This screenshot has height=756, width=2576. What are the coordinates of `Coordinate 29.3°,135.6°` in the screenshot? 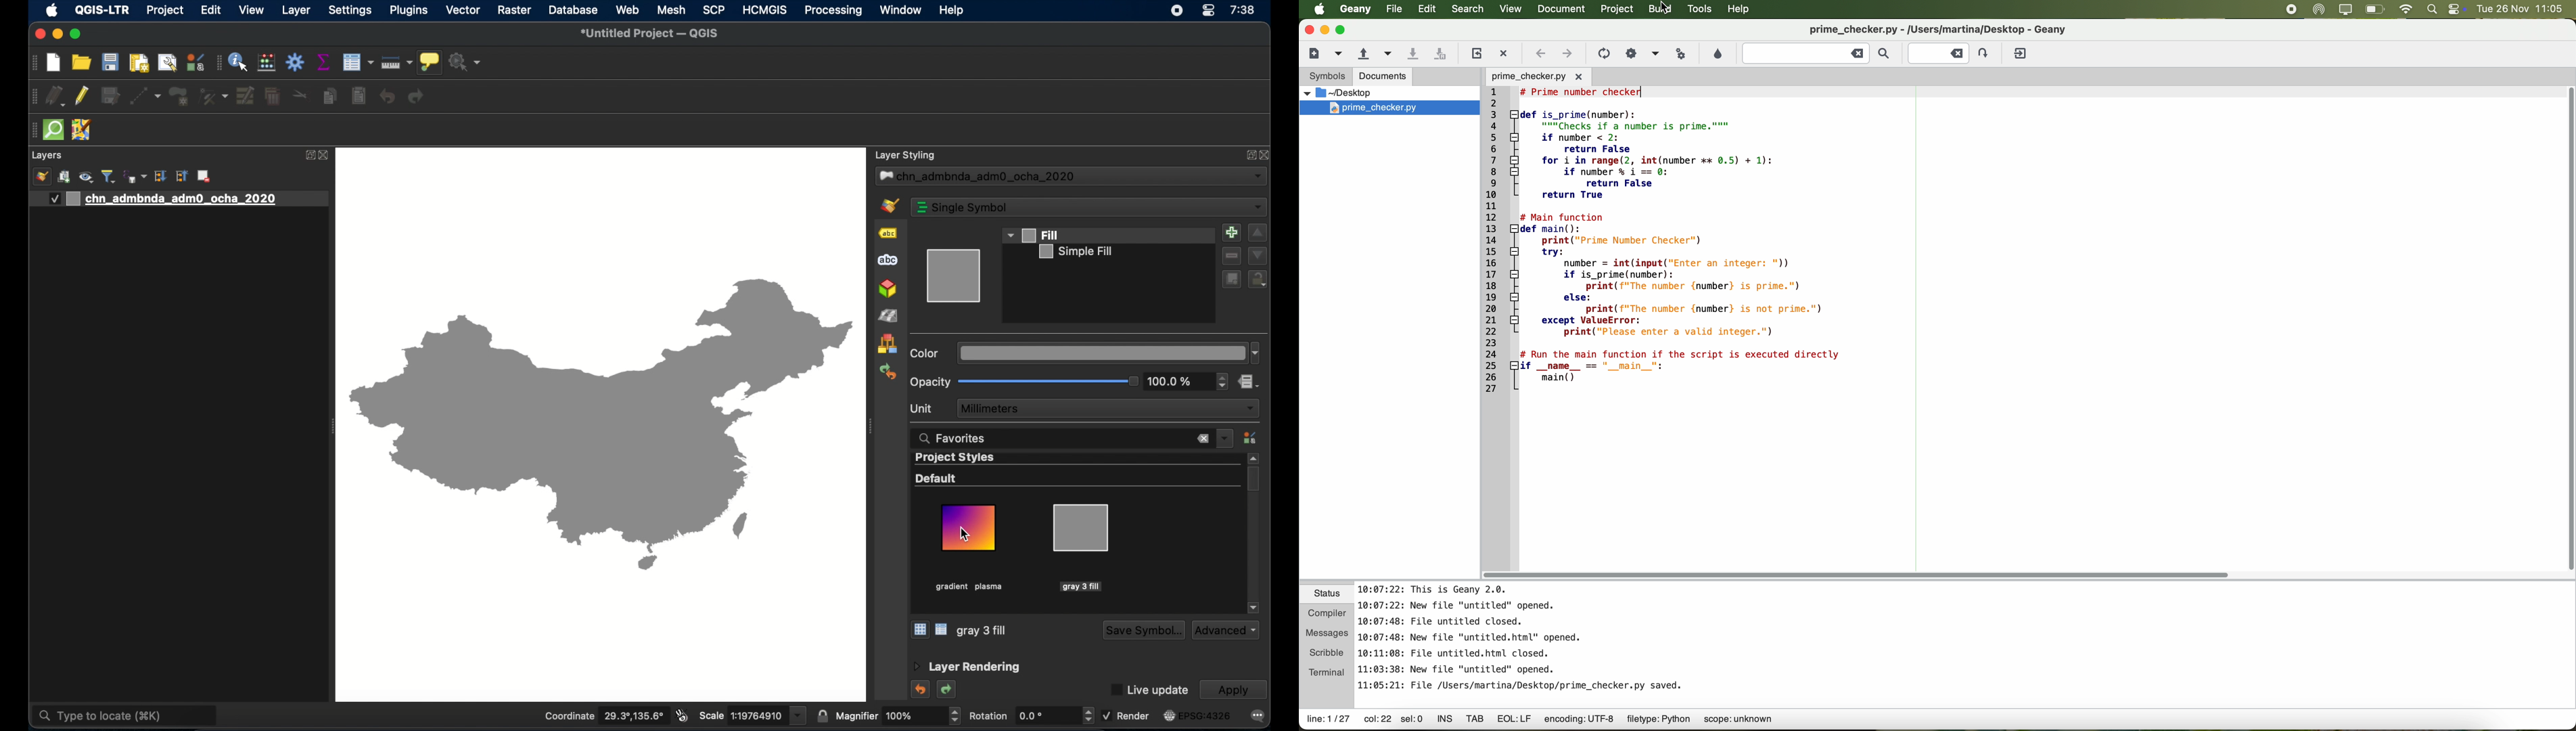 It's located at (607, 713).